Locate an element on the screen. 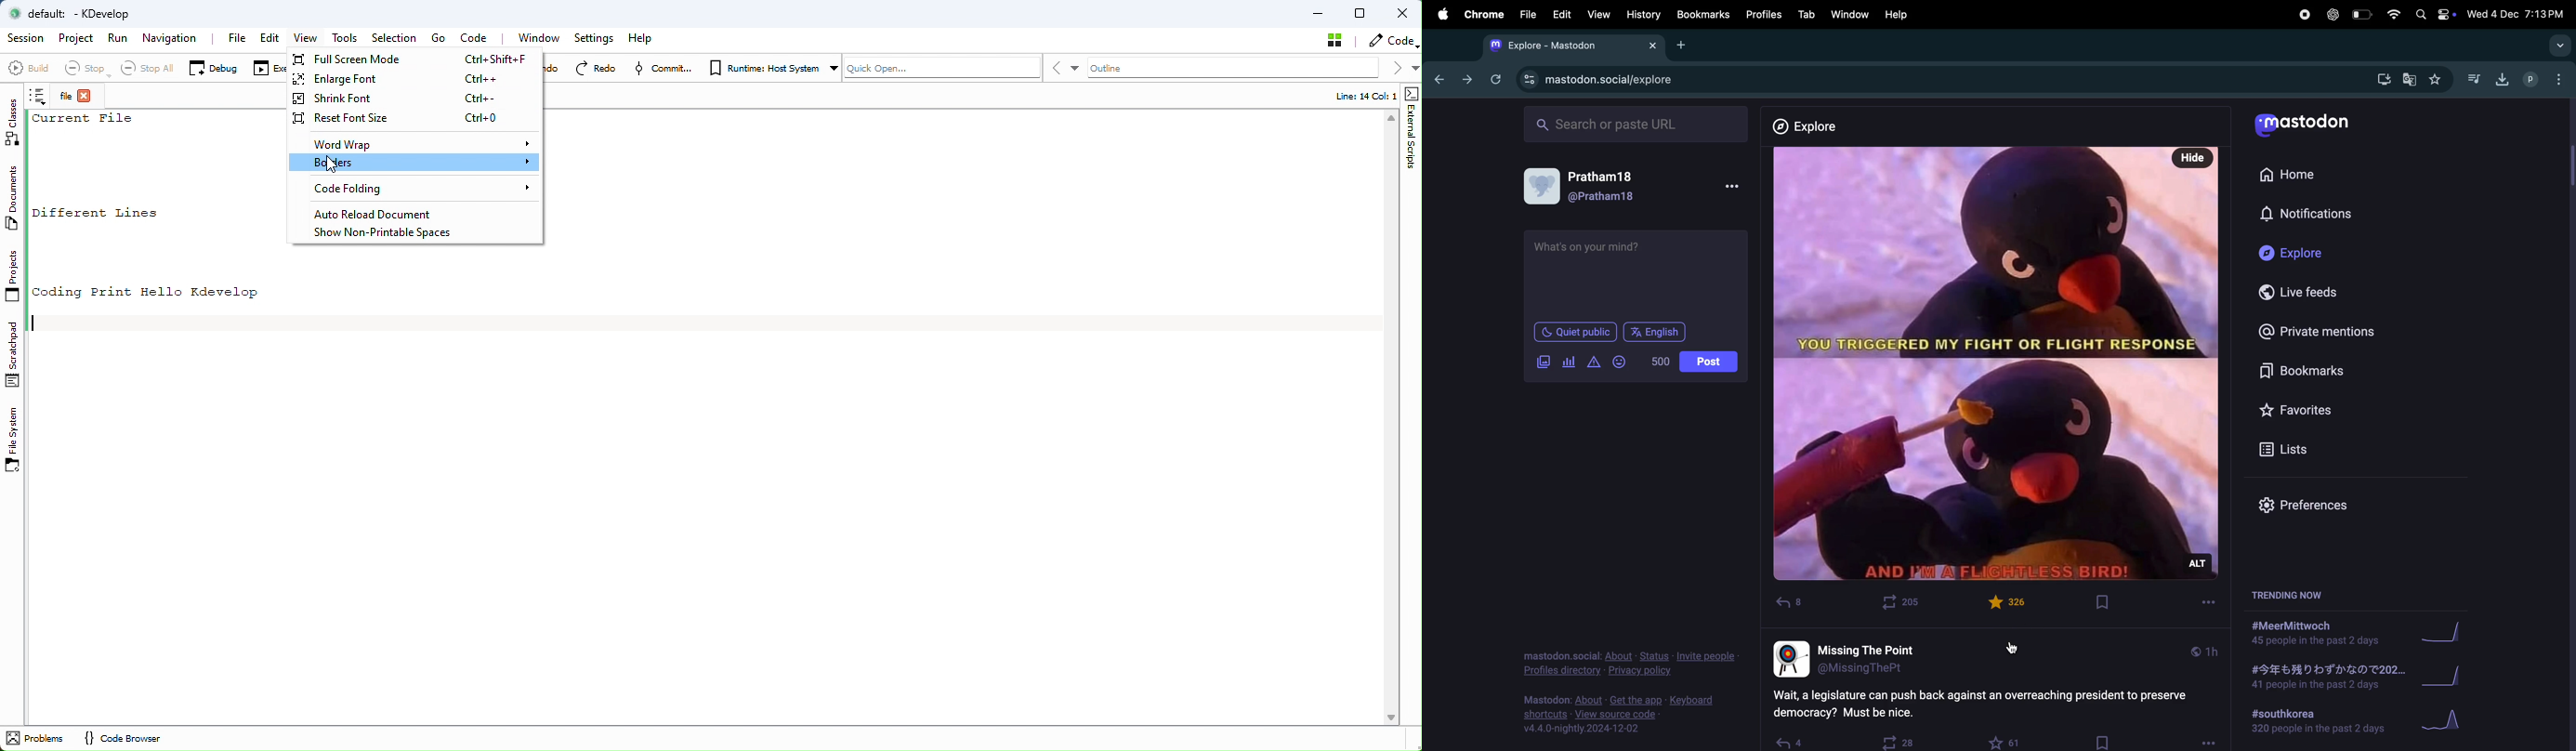 This screenshot has width=2576, height=756. Session is located at coordinates (24, 39).